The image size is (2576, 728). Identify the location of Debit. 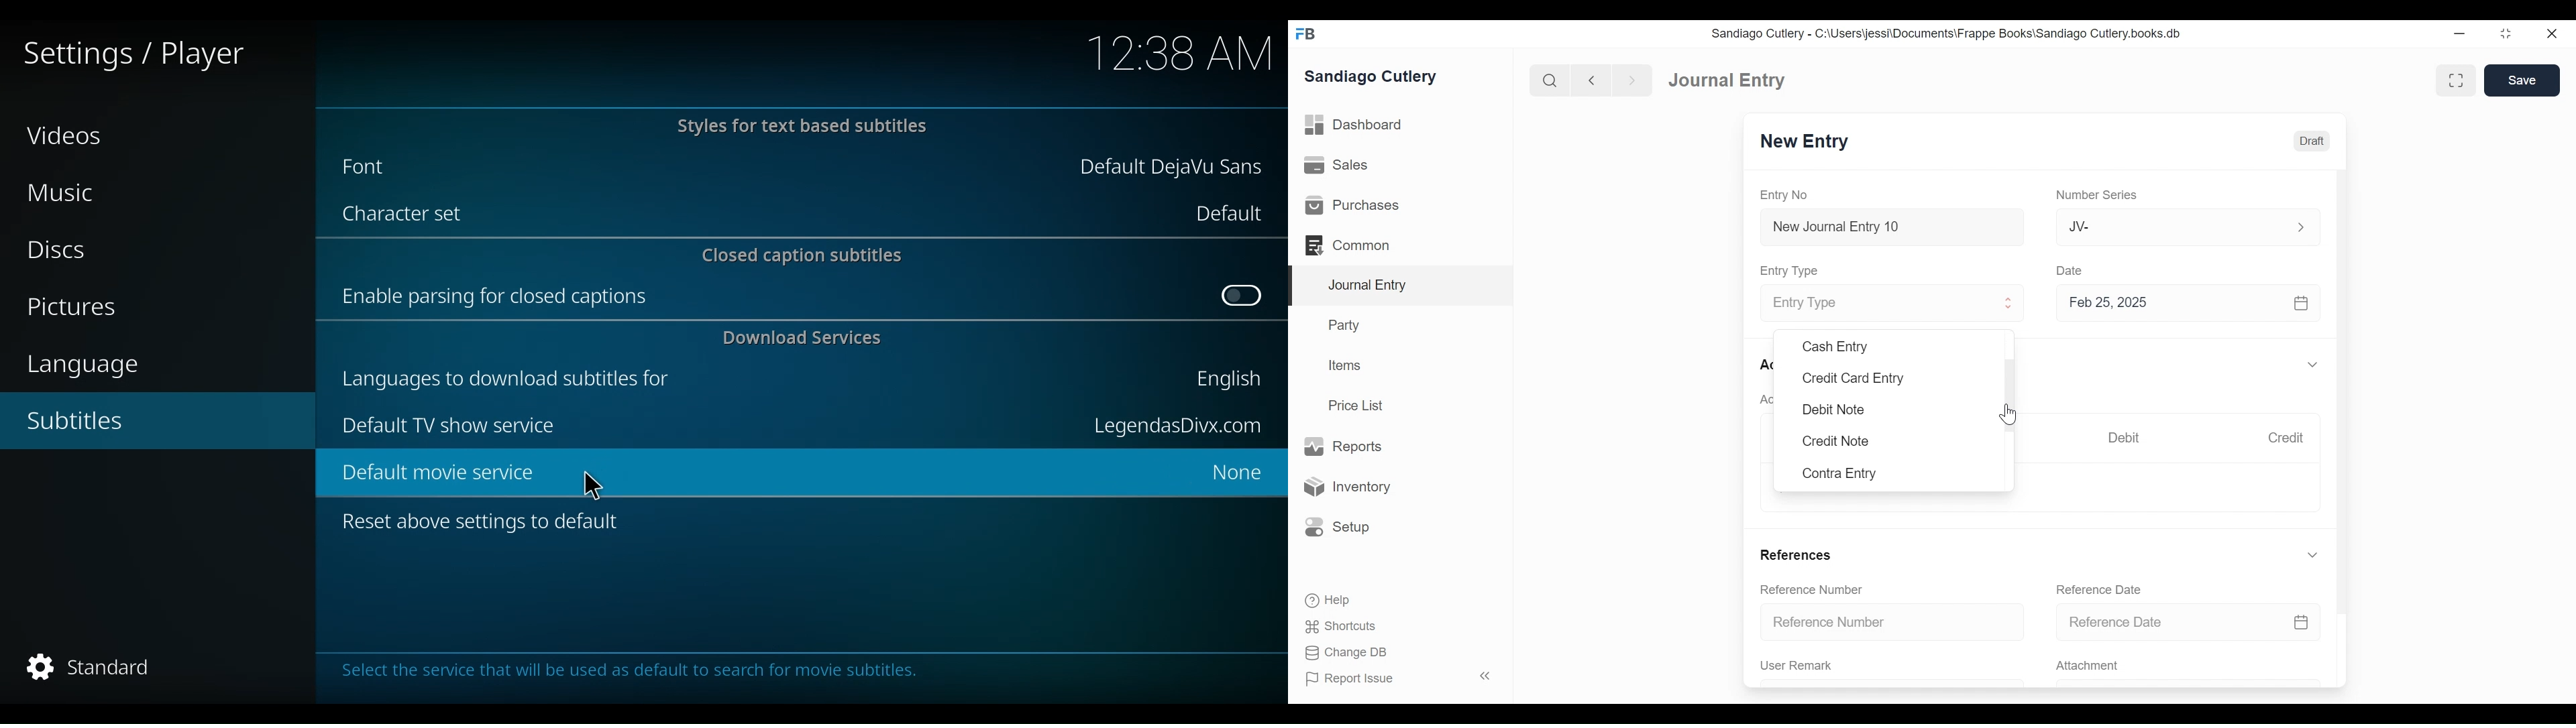
(2127, 438).